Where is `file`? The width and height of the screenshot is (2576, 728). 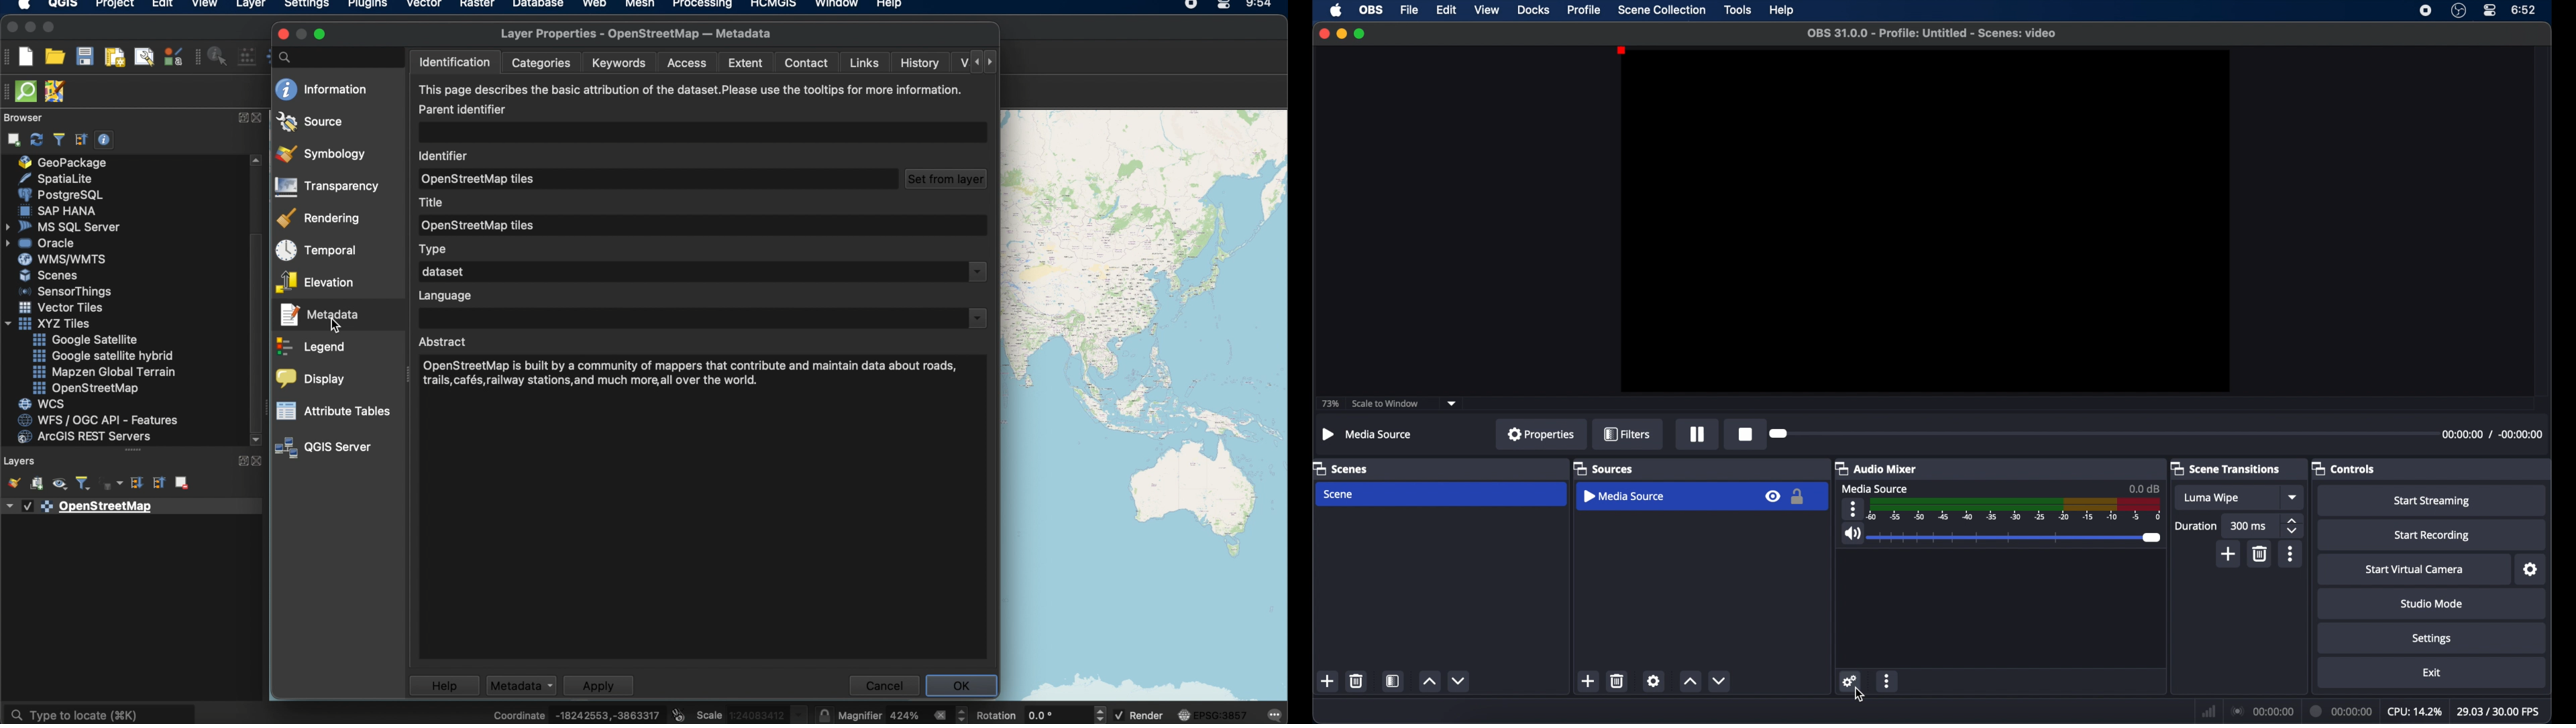 file is located at coordinates (1409, 11).